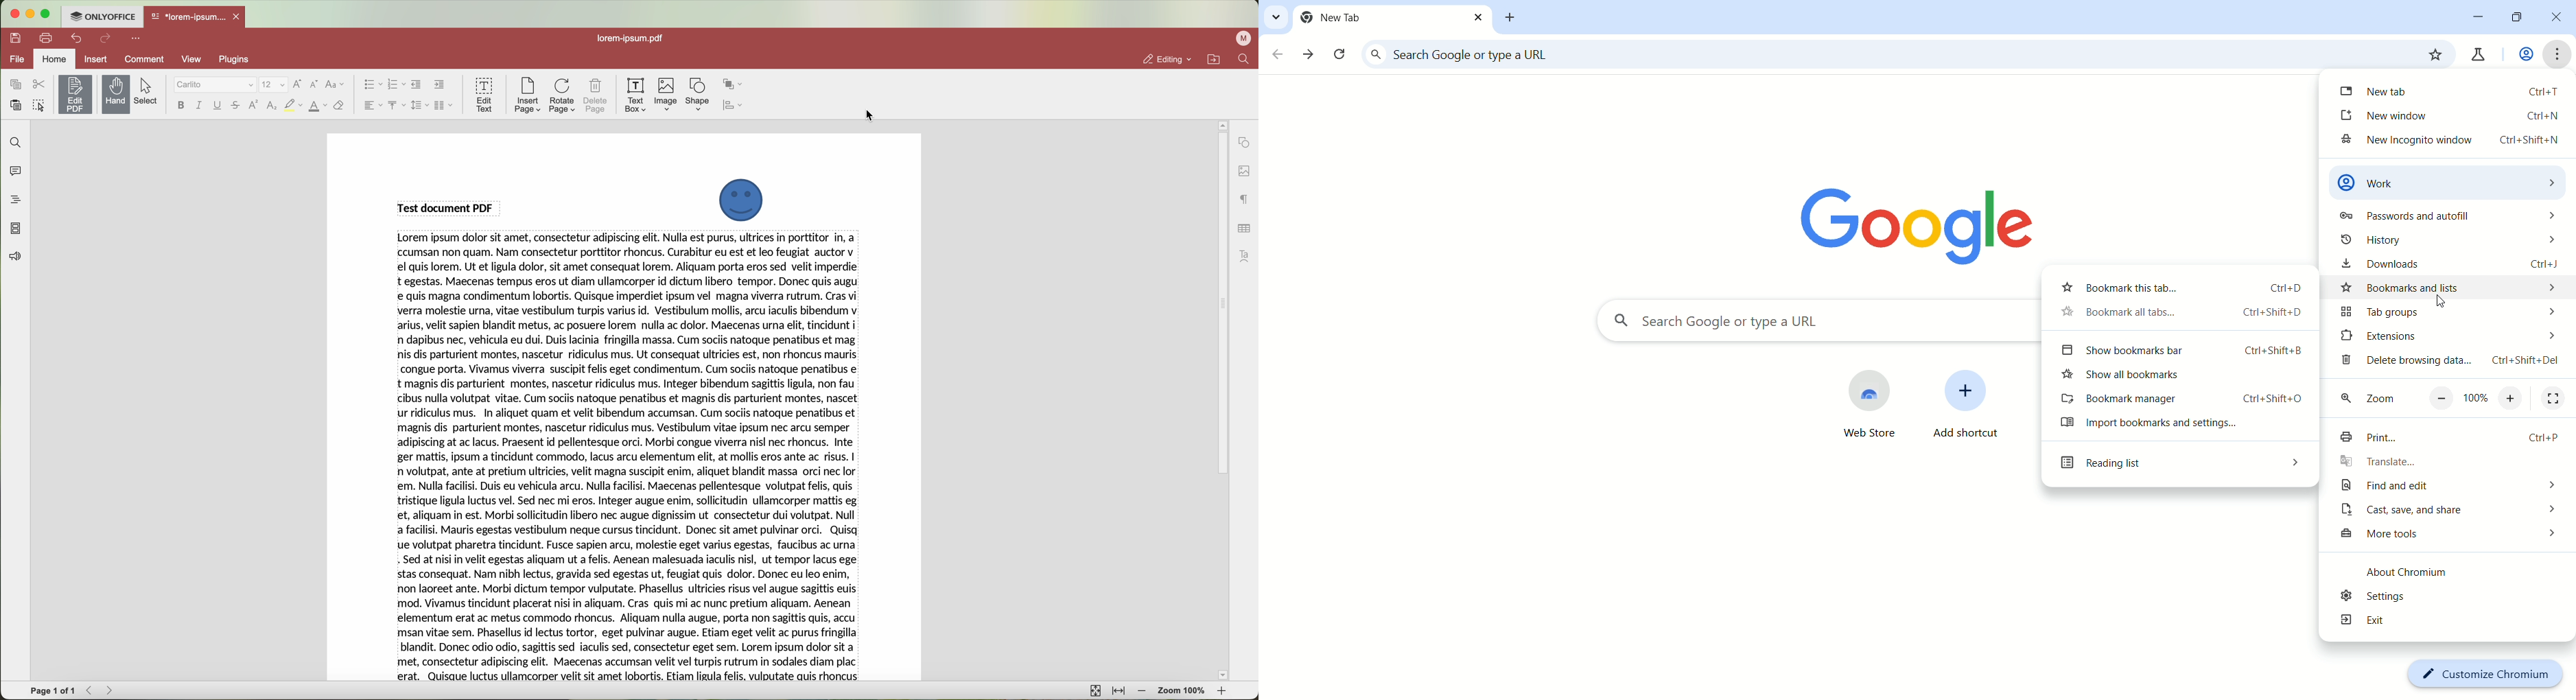 The height and width of the screenshot is (700, 2576). Describe the element at coordinates (1094, 691) in the screenshot. I see `fit to page` at that location.